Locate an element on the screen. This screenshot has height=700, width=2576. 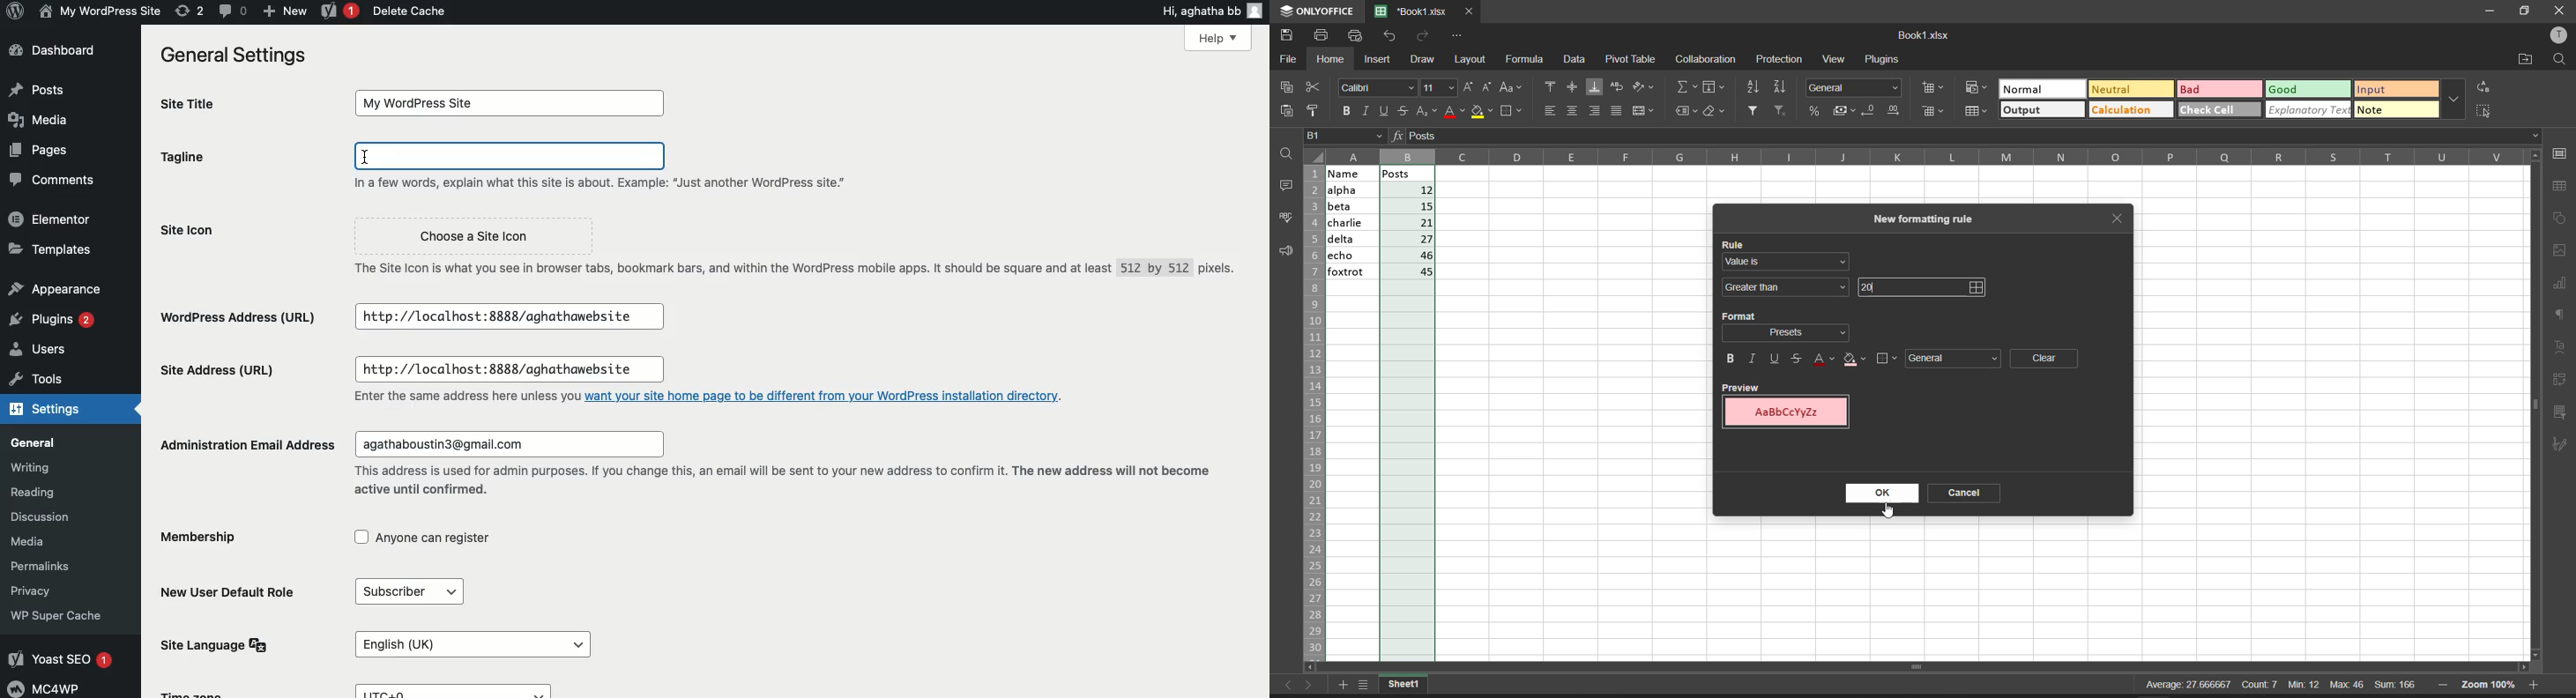
Normal is located at coordinates (2024, 90).